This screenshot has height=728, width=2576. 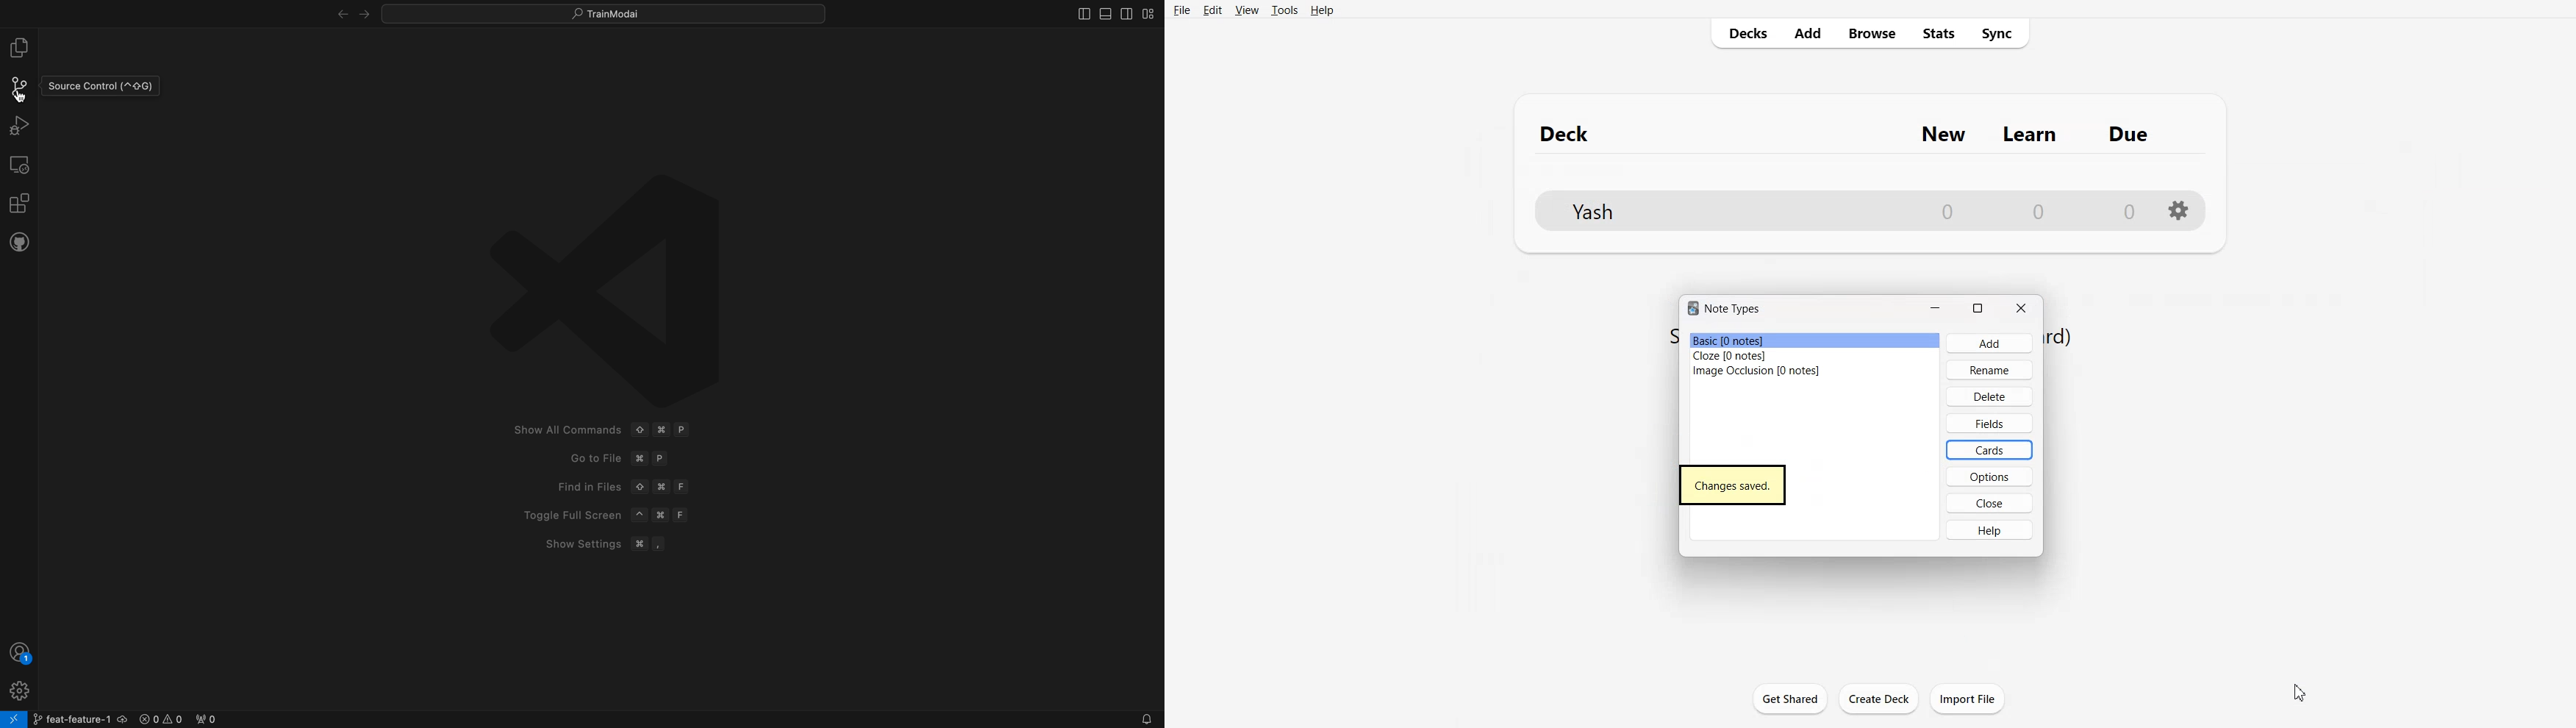 What do you see at coordinates (1790, 698) in the screenshot?
I see `Get Shared` at bounding box center [1790, 698].